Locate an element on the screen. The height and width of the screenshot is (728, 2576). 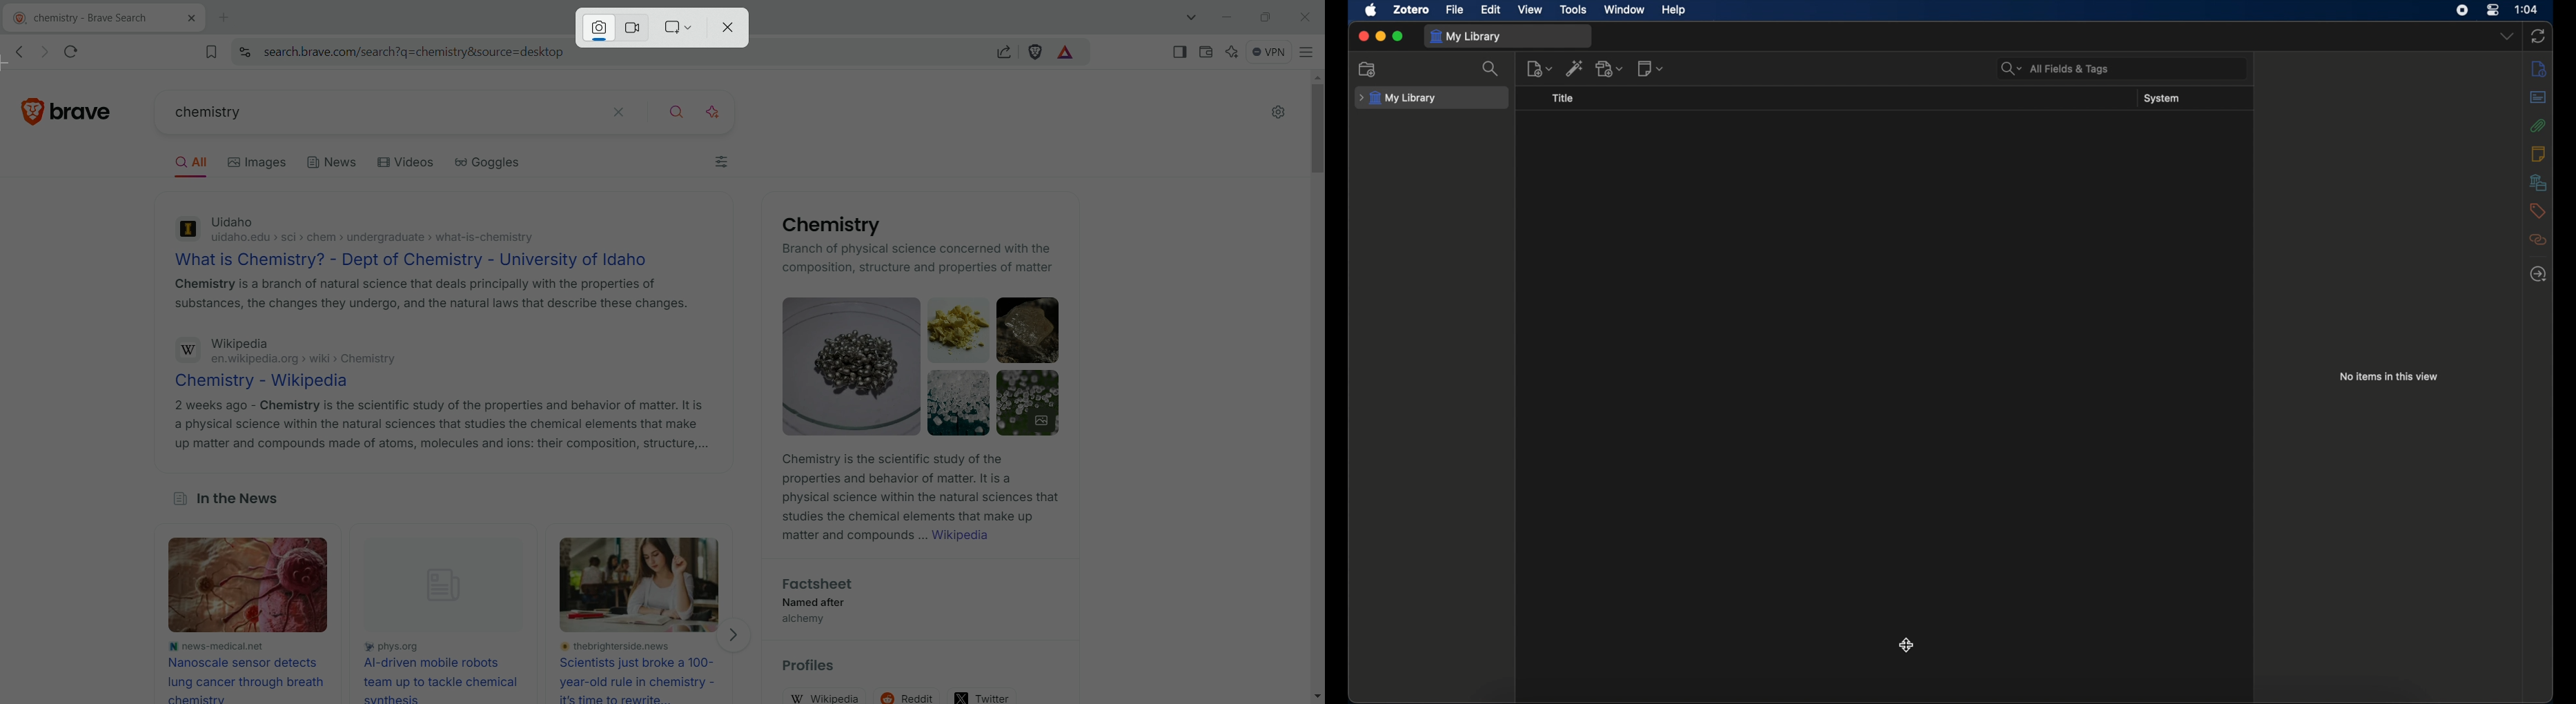
time is located at coordinates (2526, 8).